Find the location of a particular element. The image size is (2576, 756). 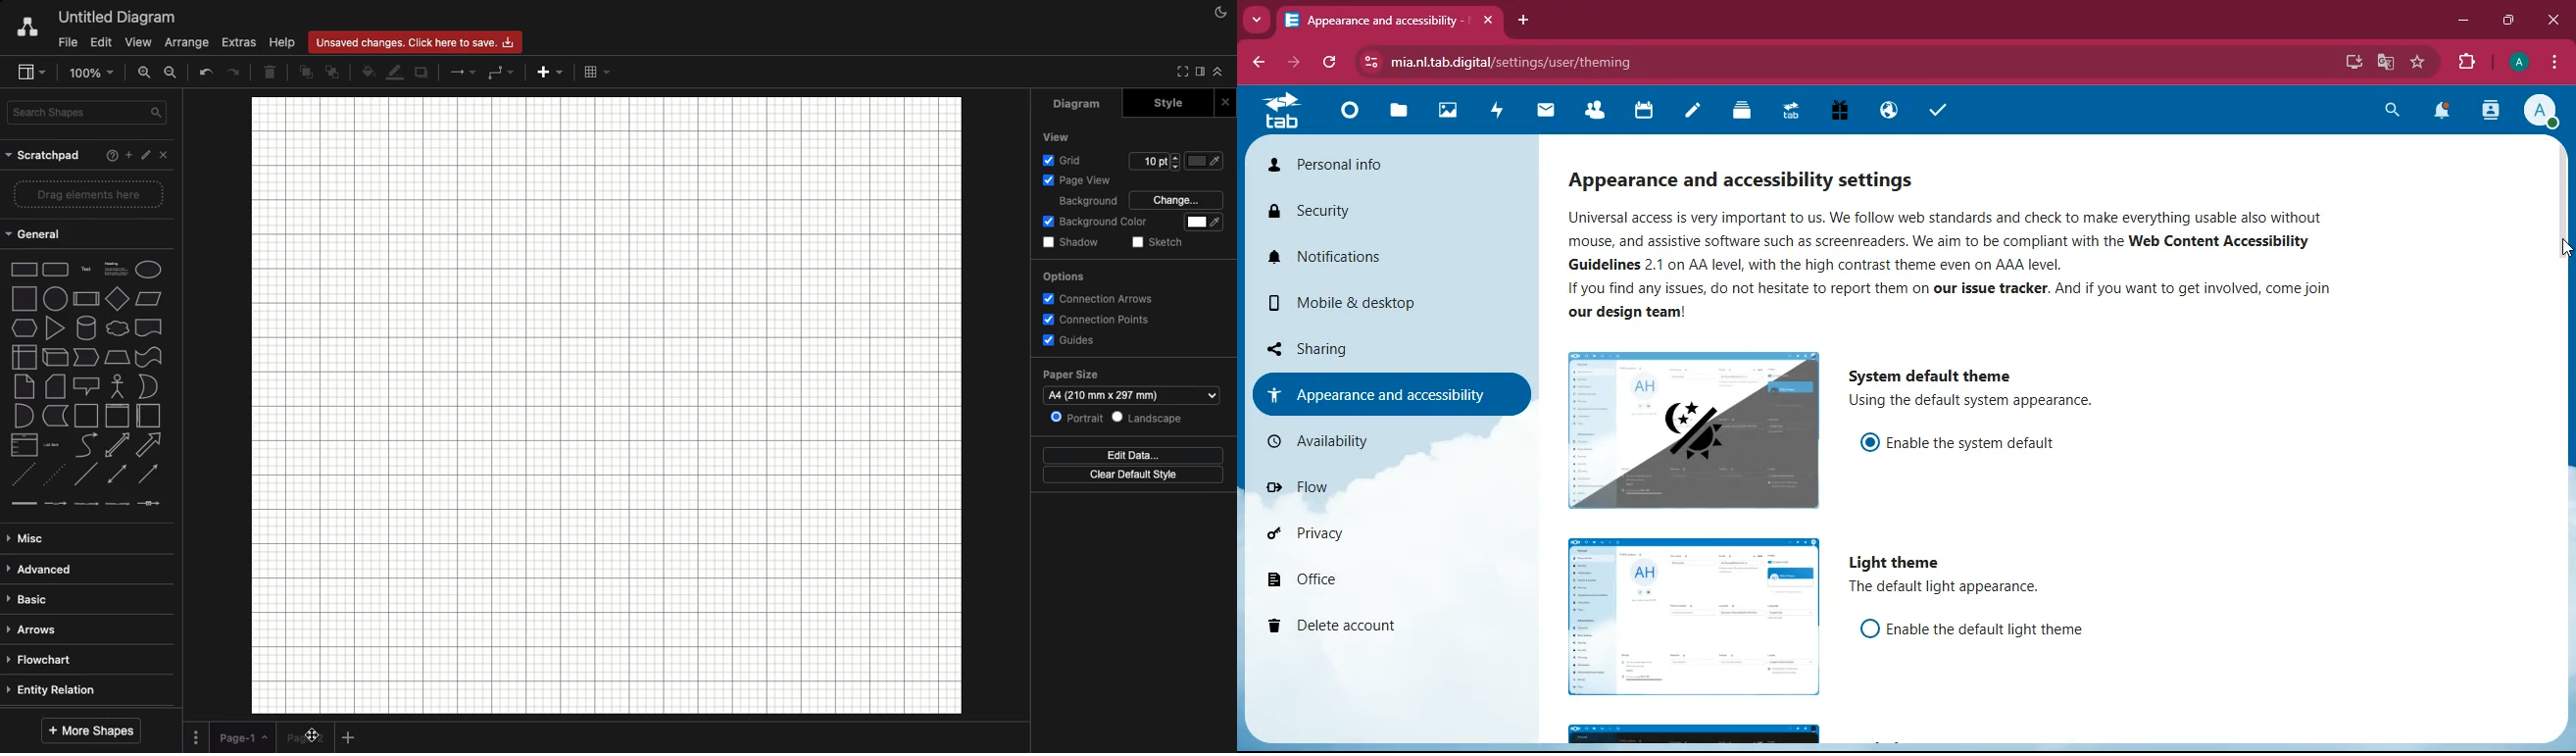

mail is located at coordinates (1551, 113).